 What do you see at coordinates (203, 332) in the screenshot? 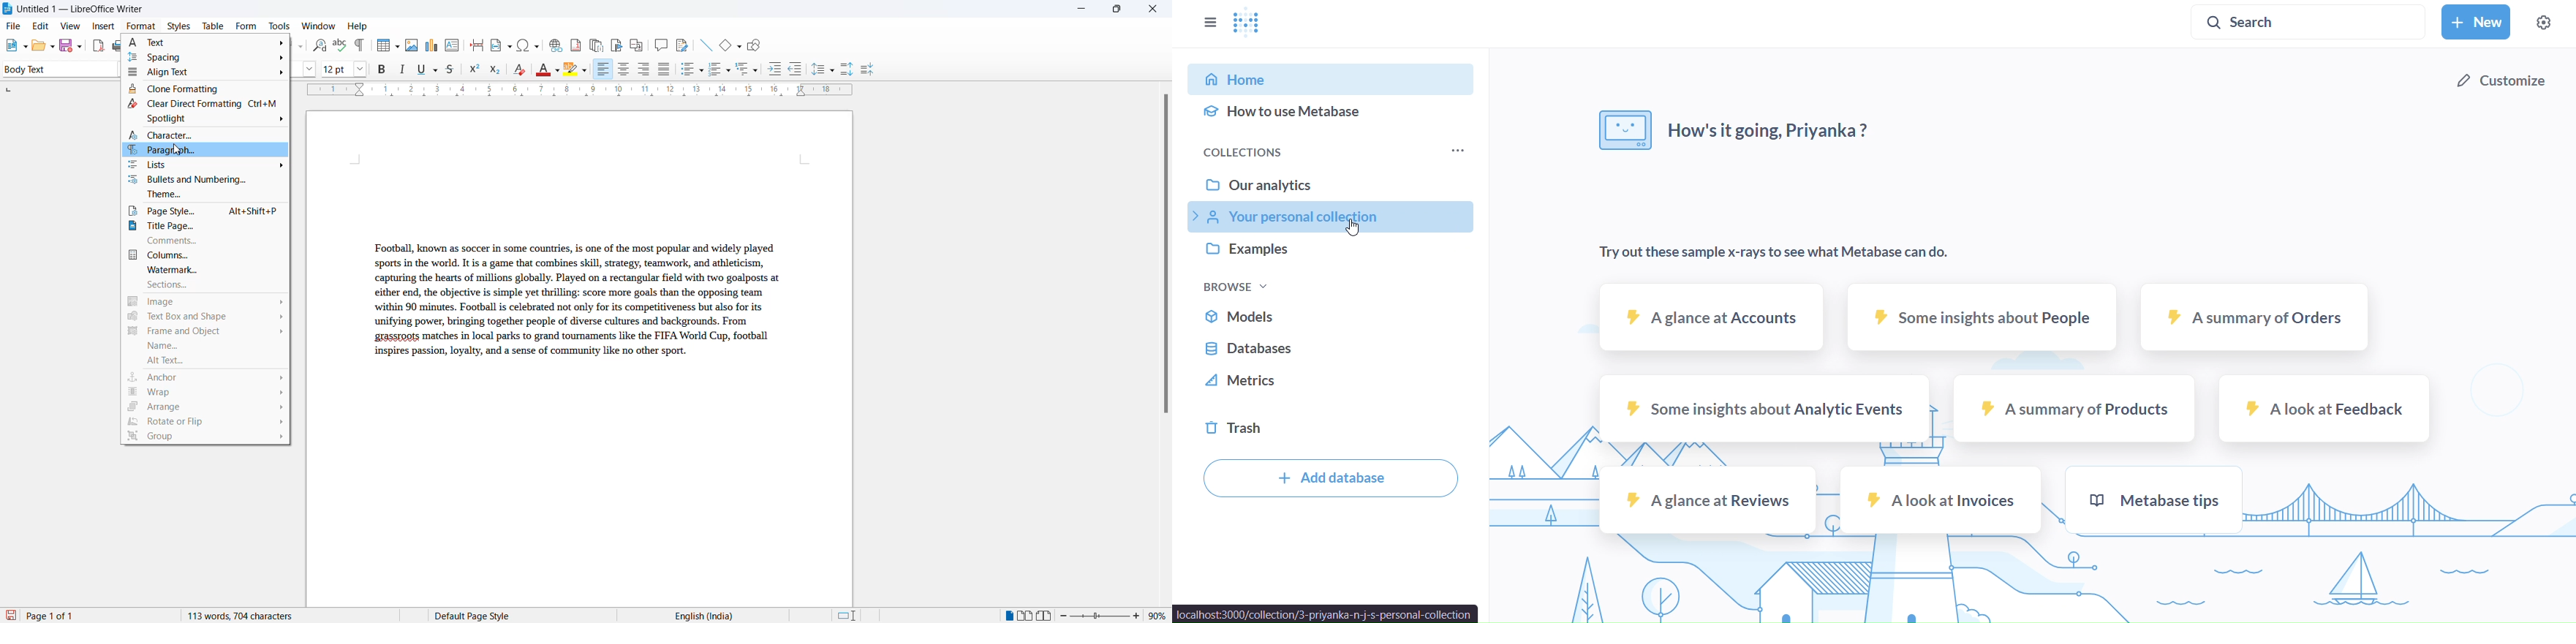
I see `frame and object` at bounding box center [203, 332].